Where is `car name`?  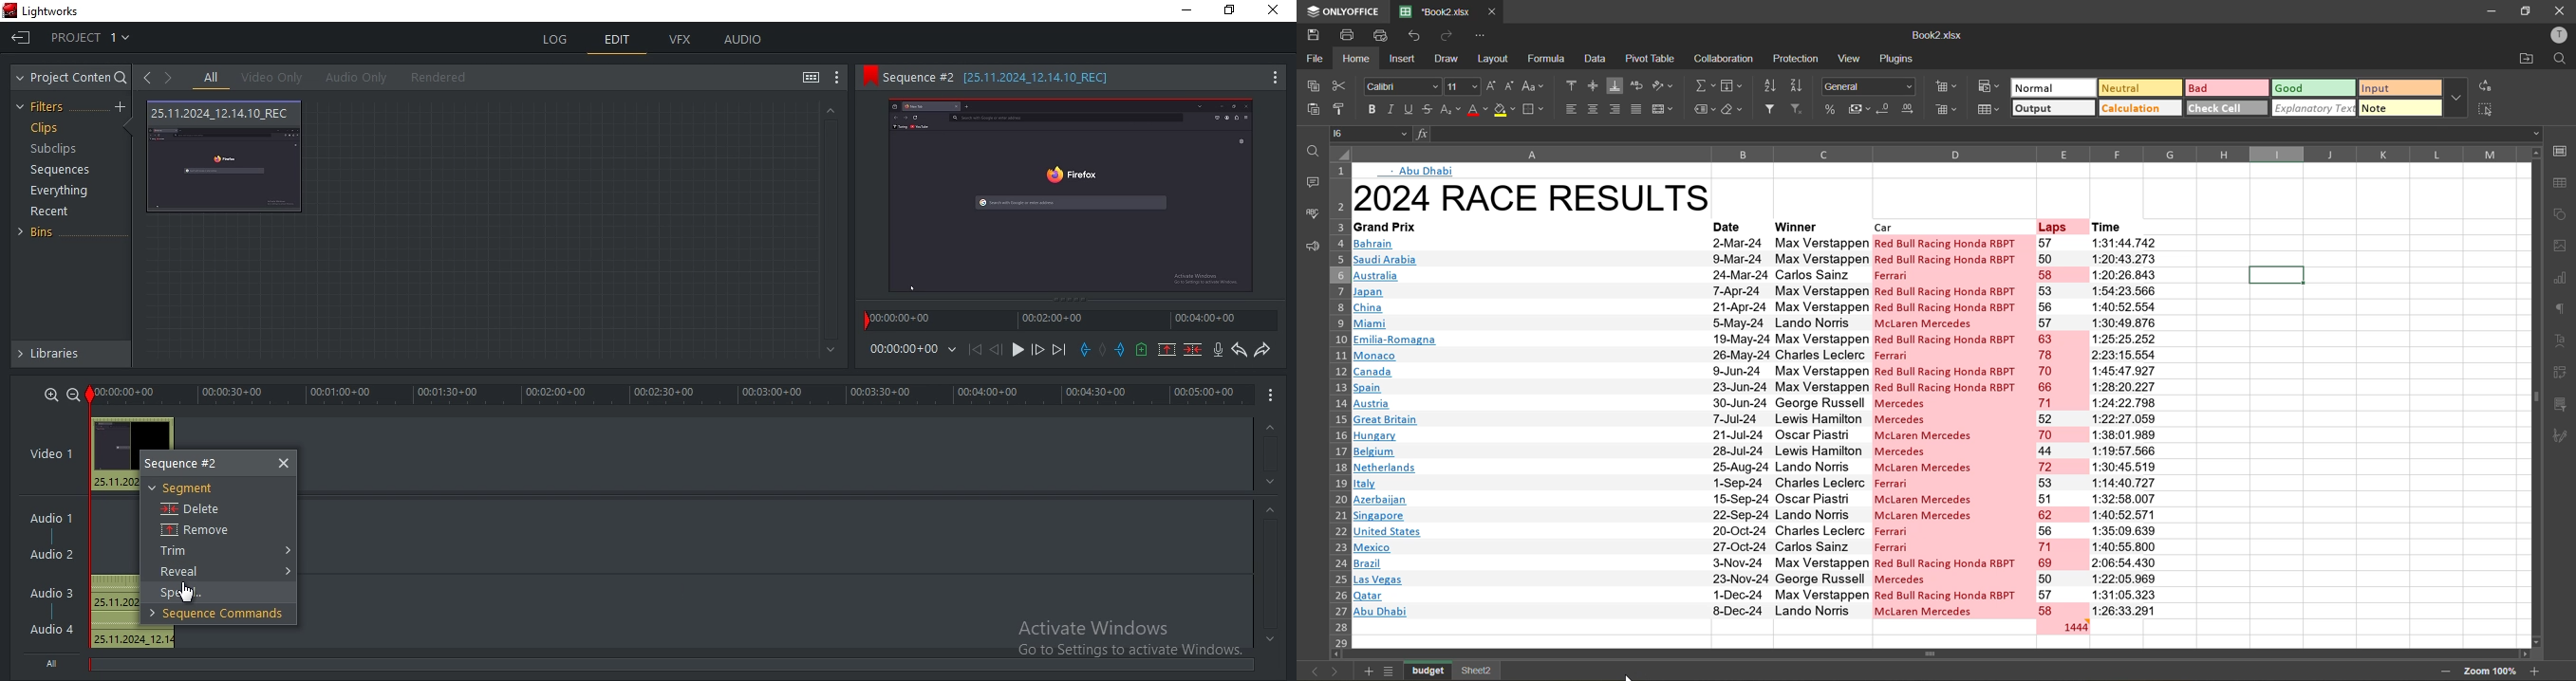
car name is located at coordinates (1953, 425).